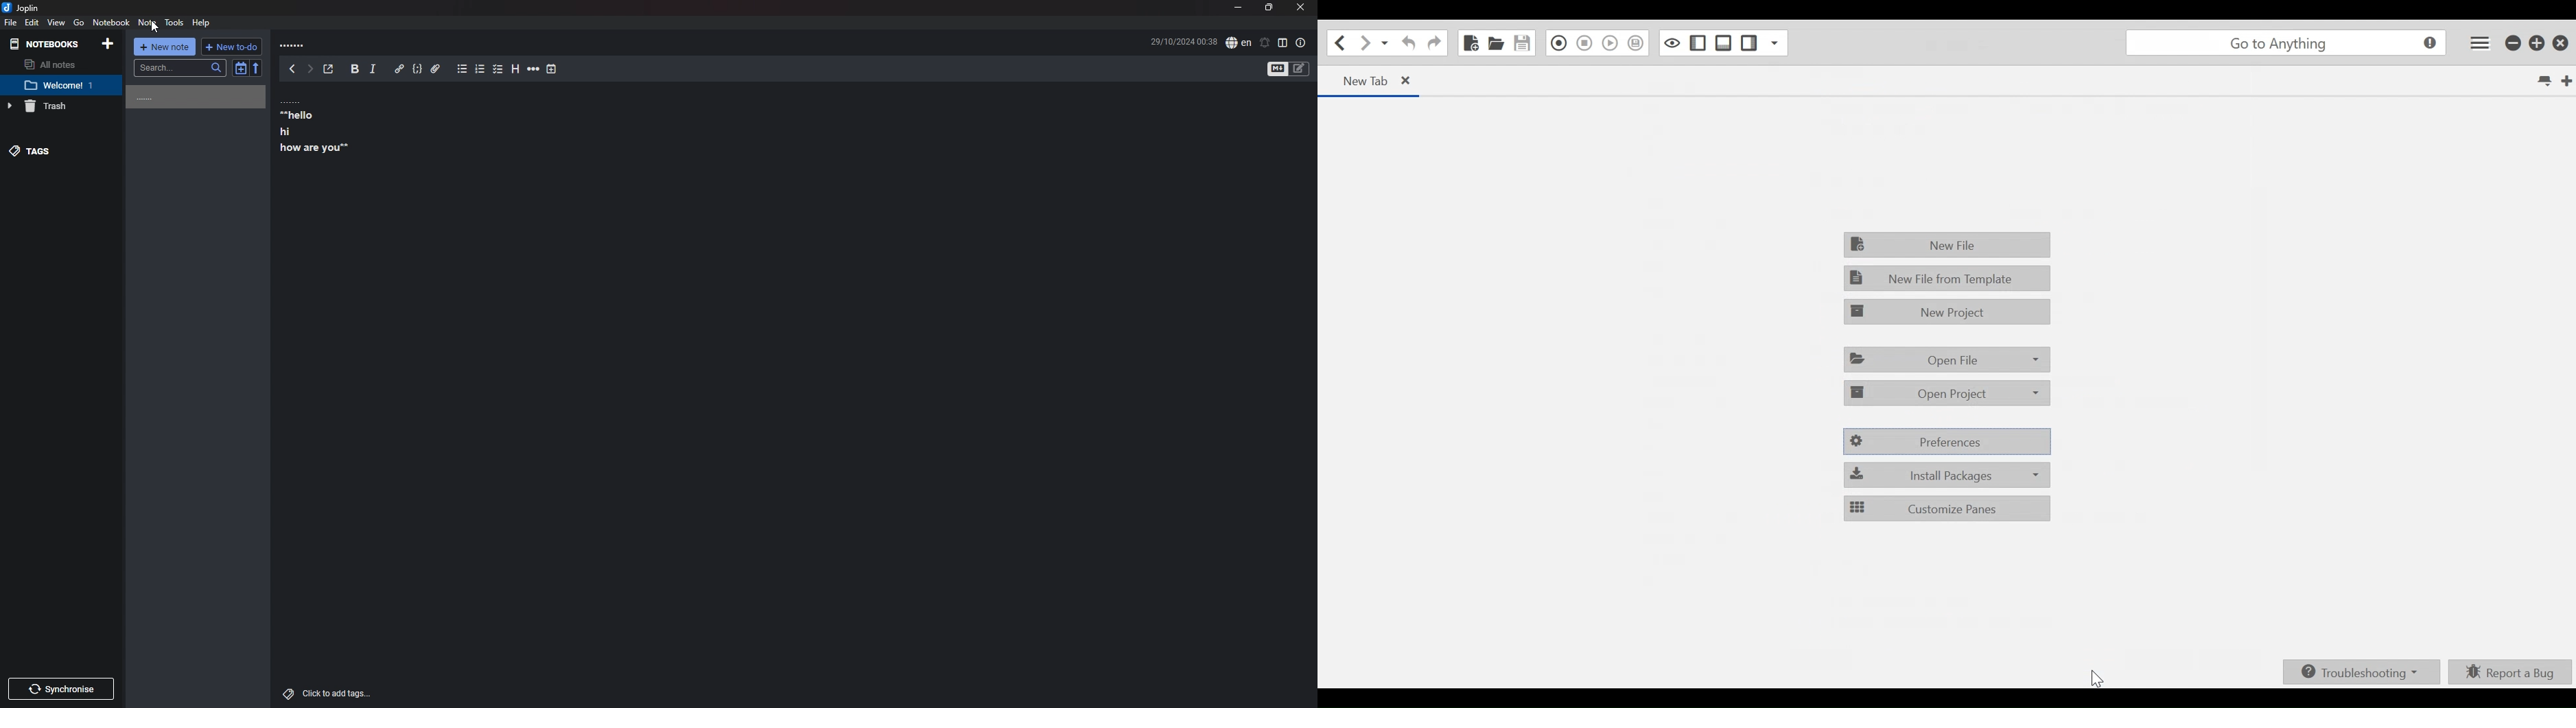 The width and height of the screenshot is (2576, 728). What do you see at coordinates (436, 69) in the screenshot?
I see `Attachment` at bounding box center [436, 69].